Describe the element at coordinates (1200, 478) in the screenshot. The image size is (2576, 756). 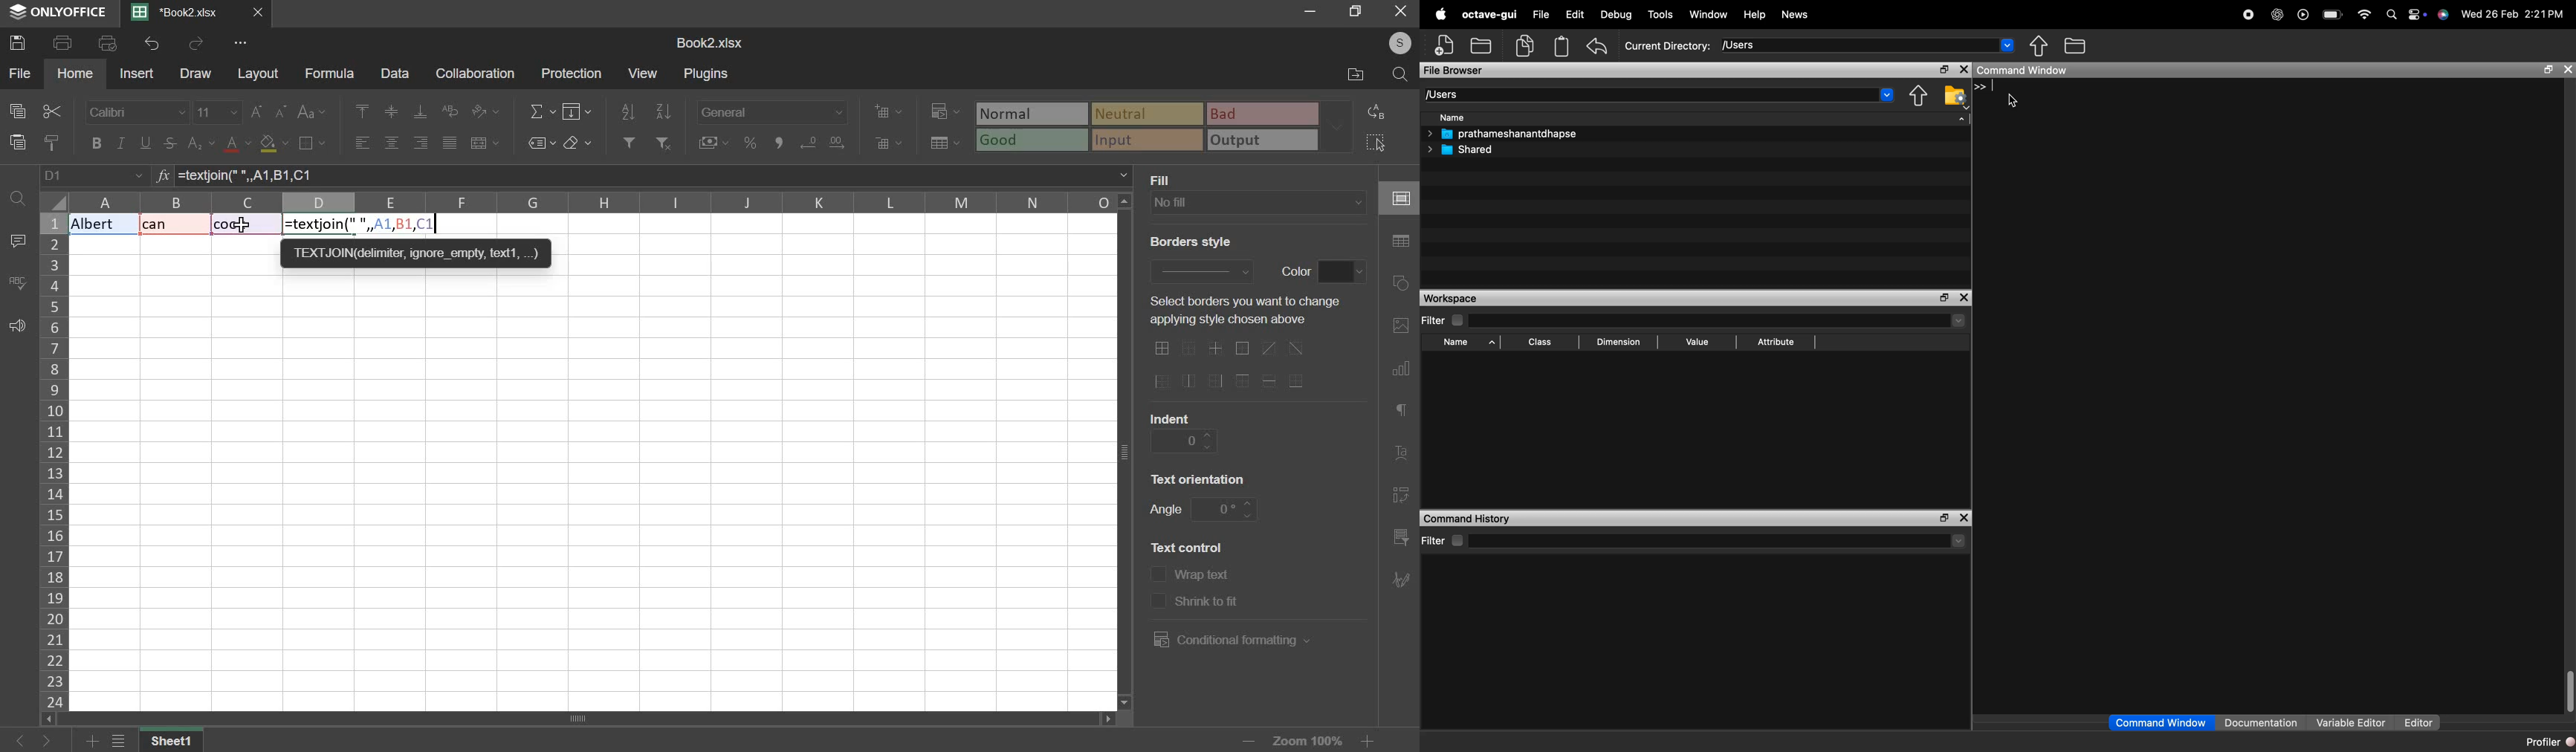
I see `text` at that location.